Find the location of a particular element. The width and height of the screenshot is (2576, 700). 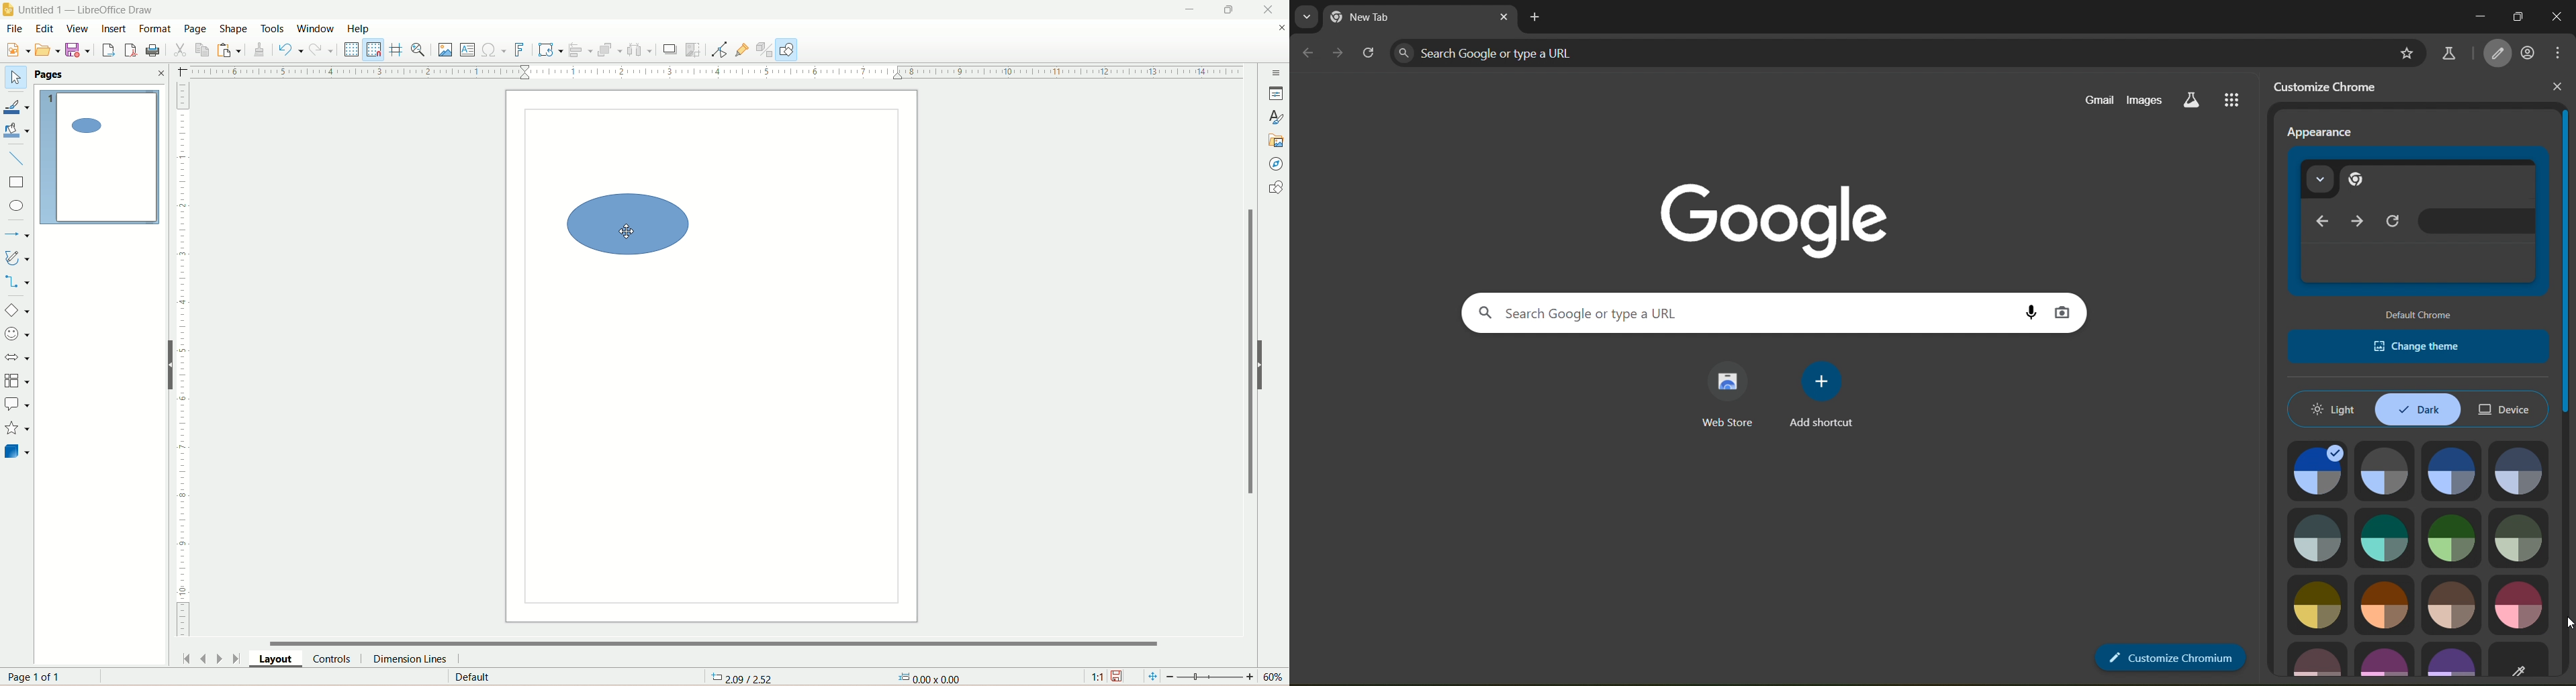

go back one page is located at coordinates (1307, 52).